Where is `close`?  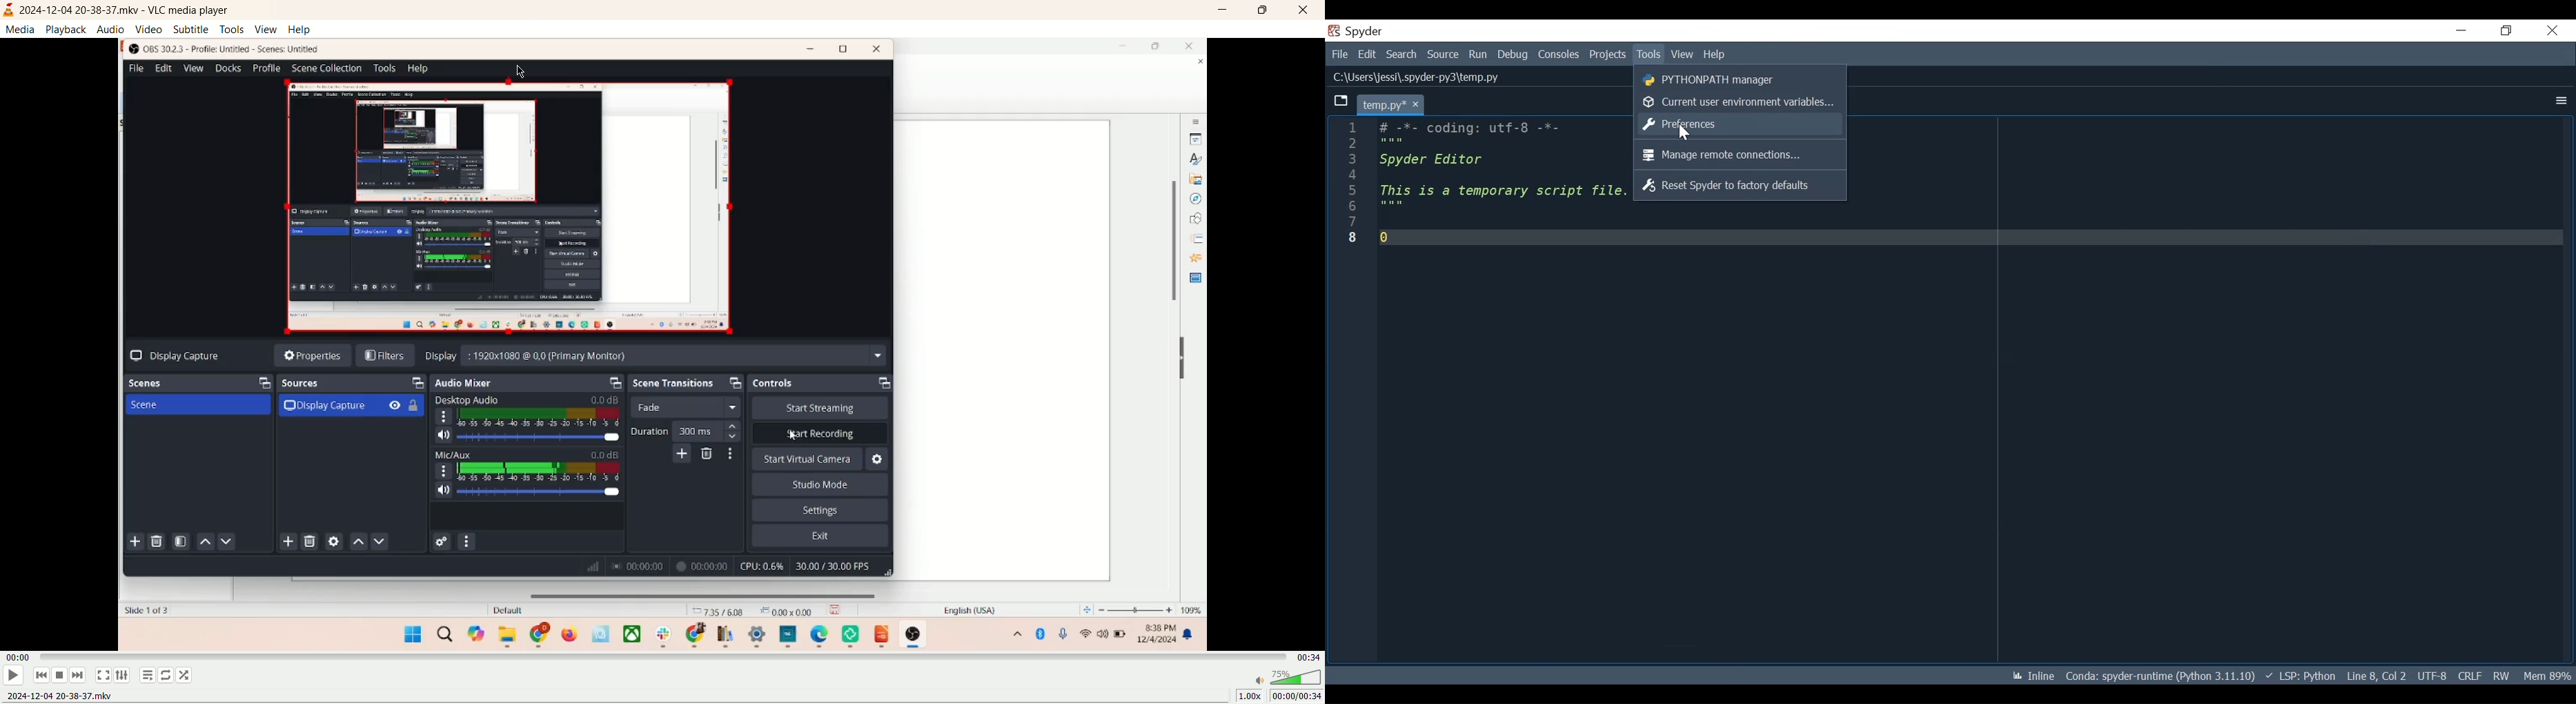
close is located at coordinates (1306, 10).